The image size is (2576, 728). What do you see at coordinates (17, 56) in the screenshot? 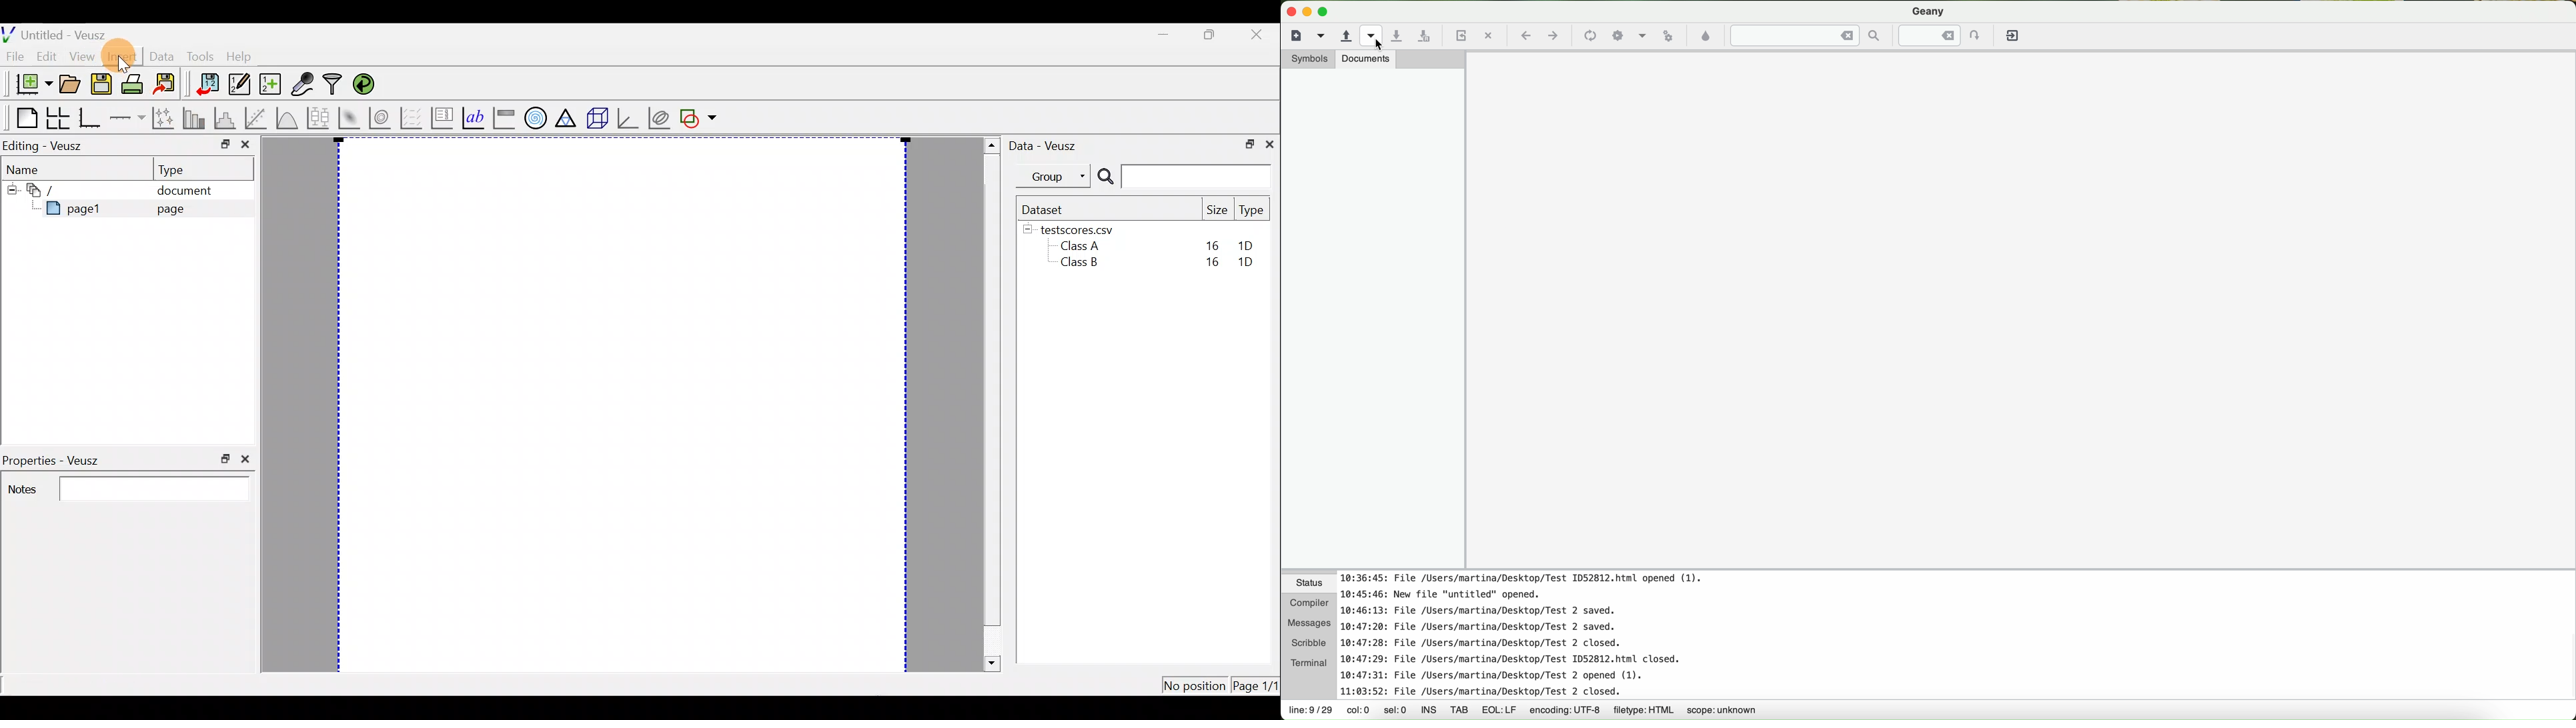
I see `File` at bounding box center [17, 56].